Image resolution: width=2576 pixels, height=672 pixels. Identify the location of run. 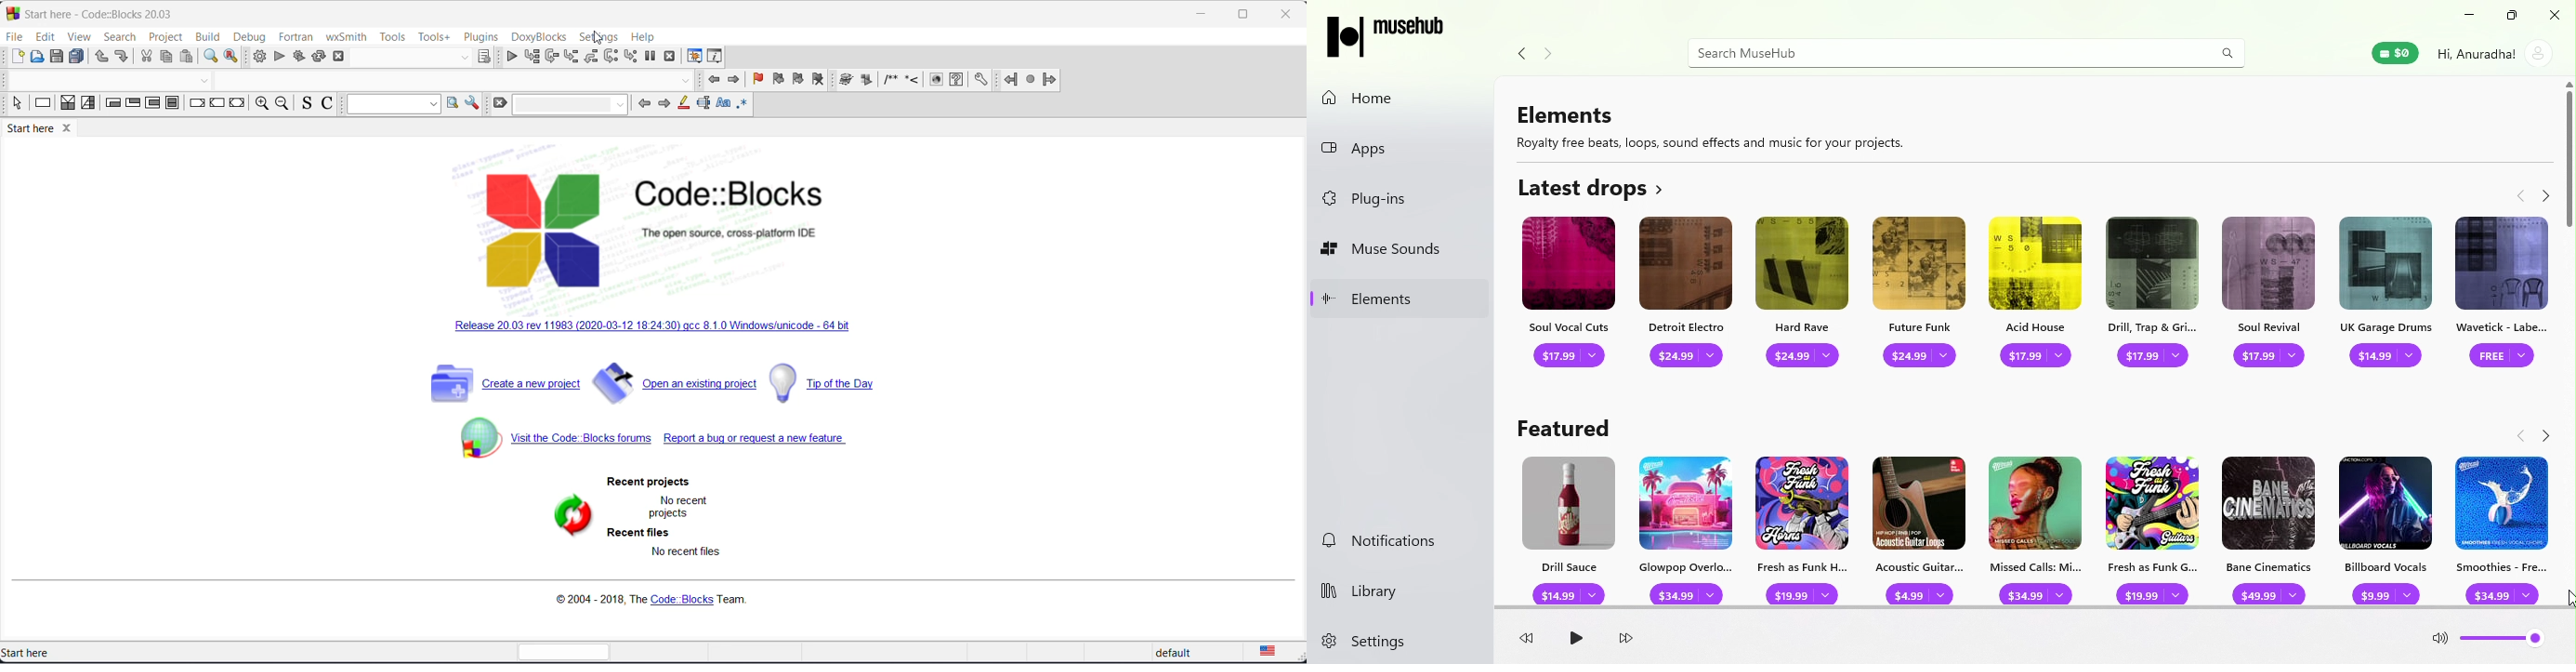
(279, 56).